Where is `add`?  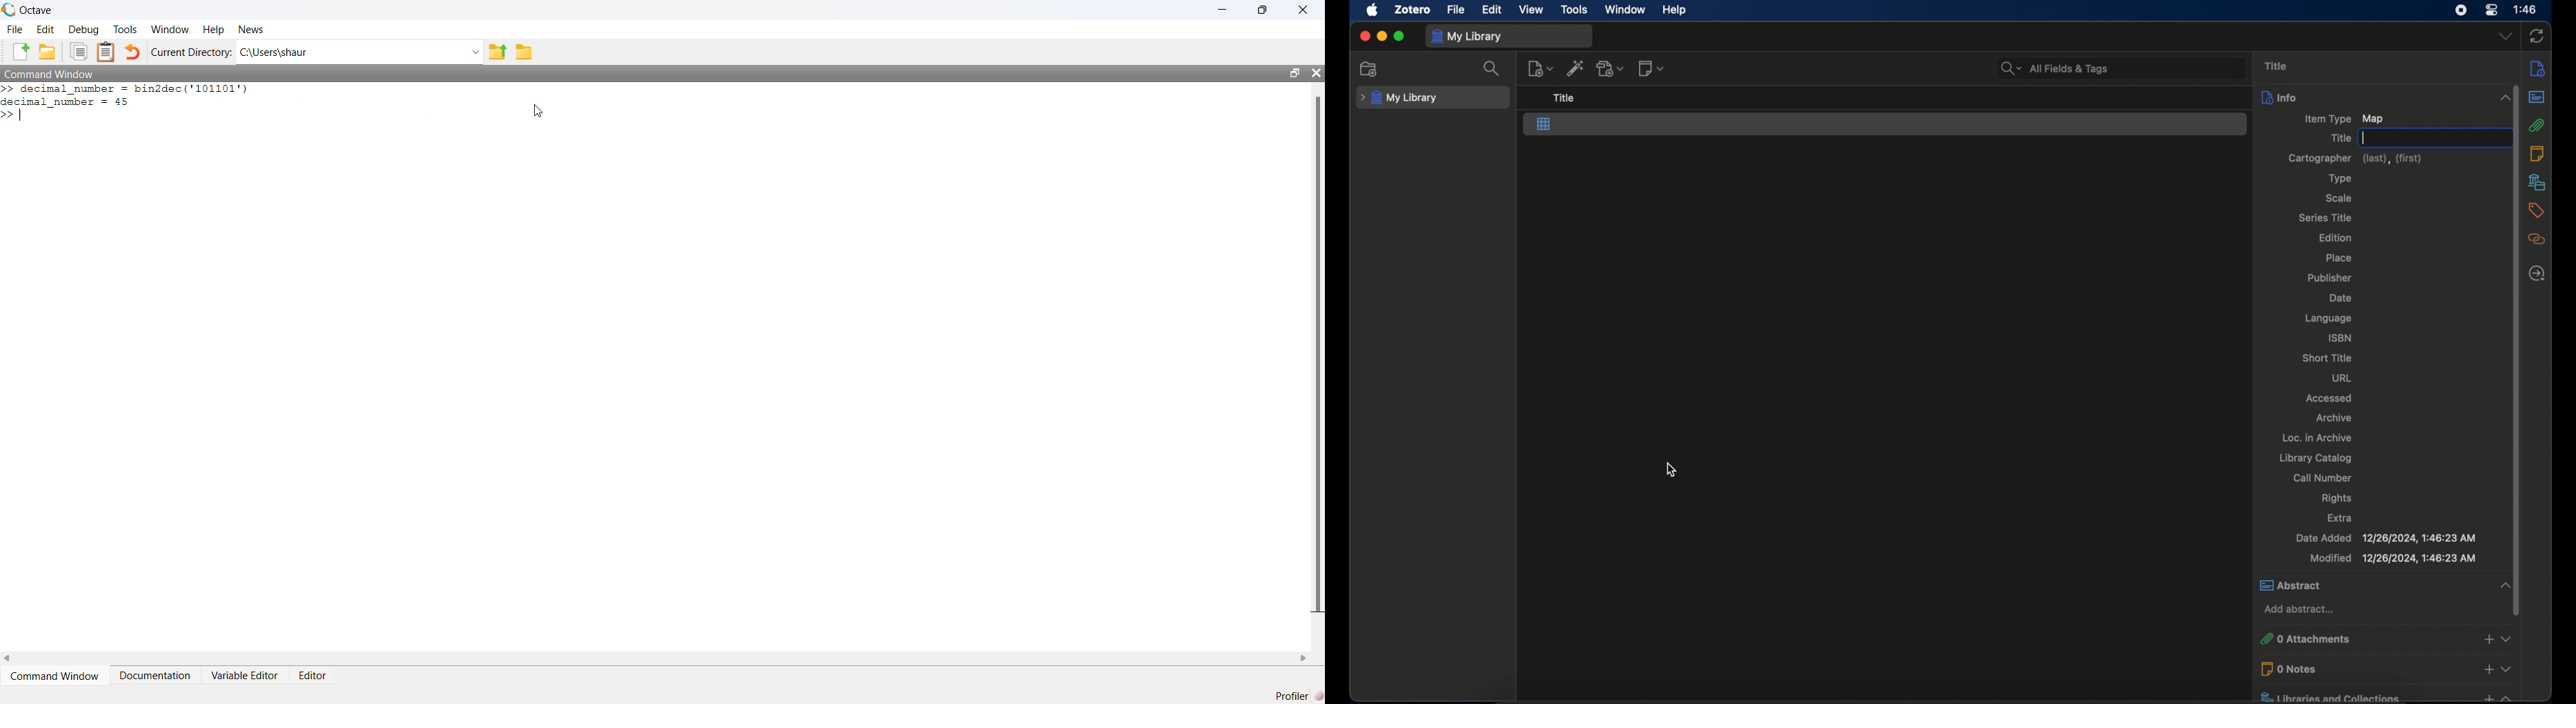 add is located at coordinates (2489, 669).